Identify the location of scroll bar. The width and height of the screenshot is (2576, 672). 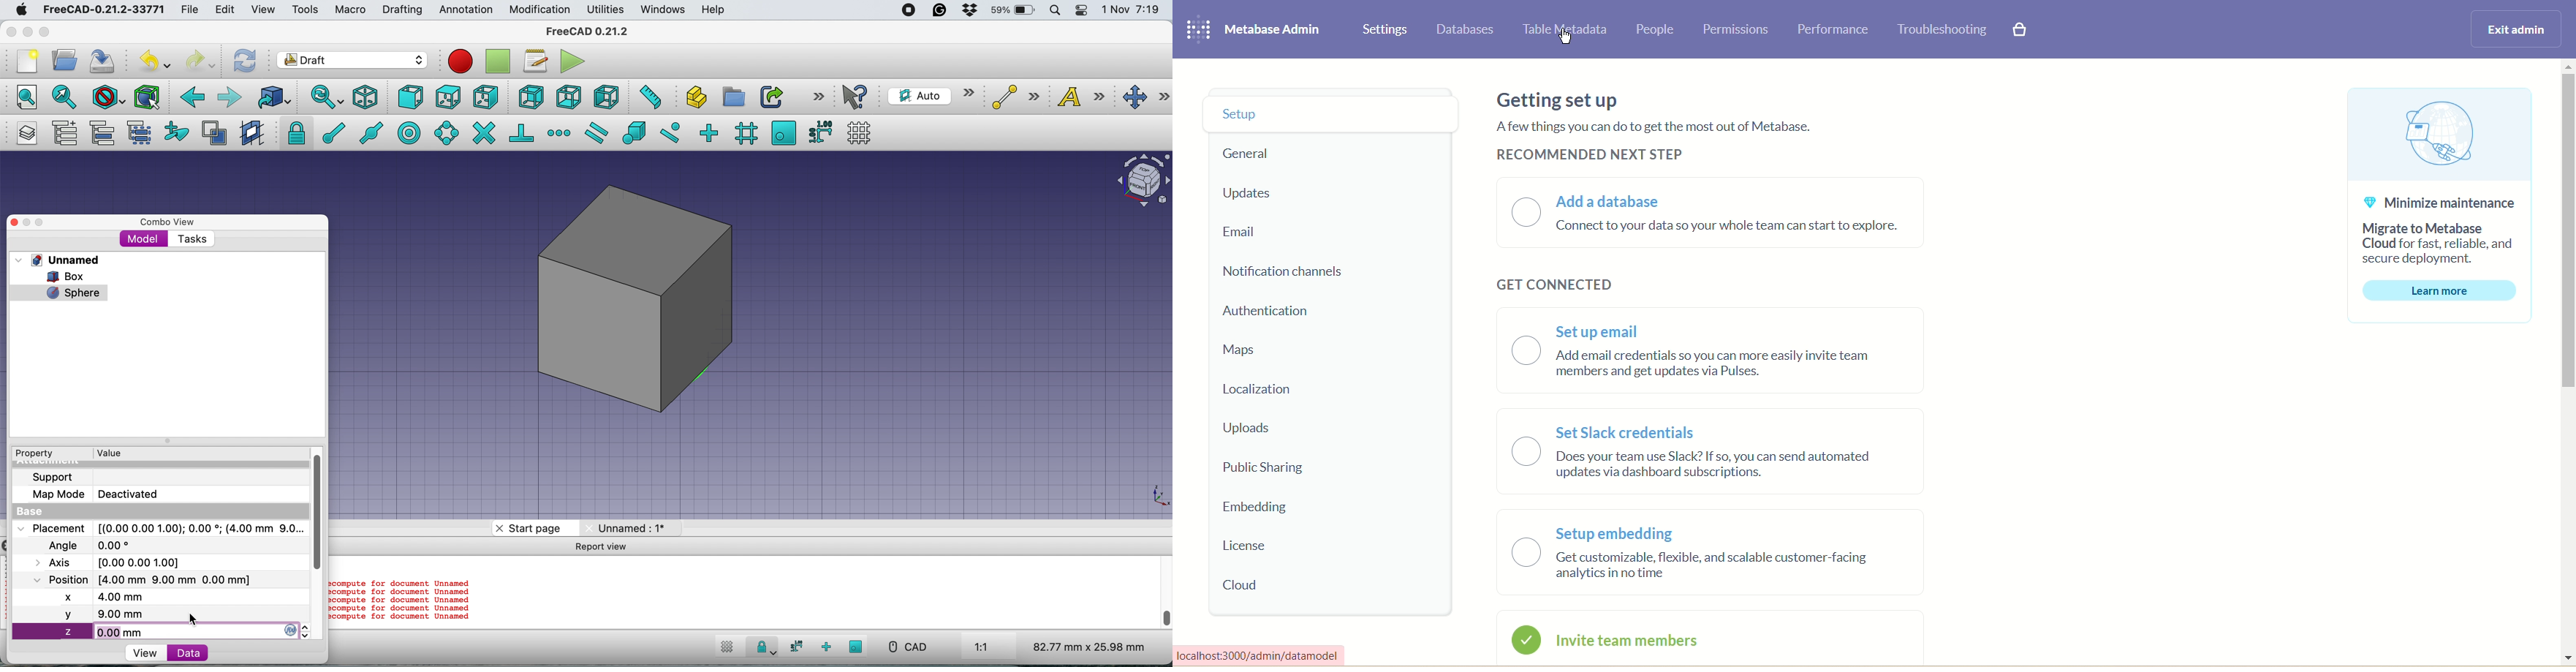
(1167, 594).